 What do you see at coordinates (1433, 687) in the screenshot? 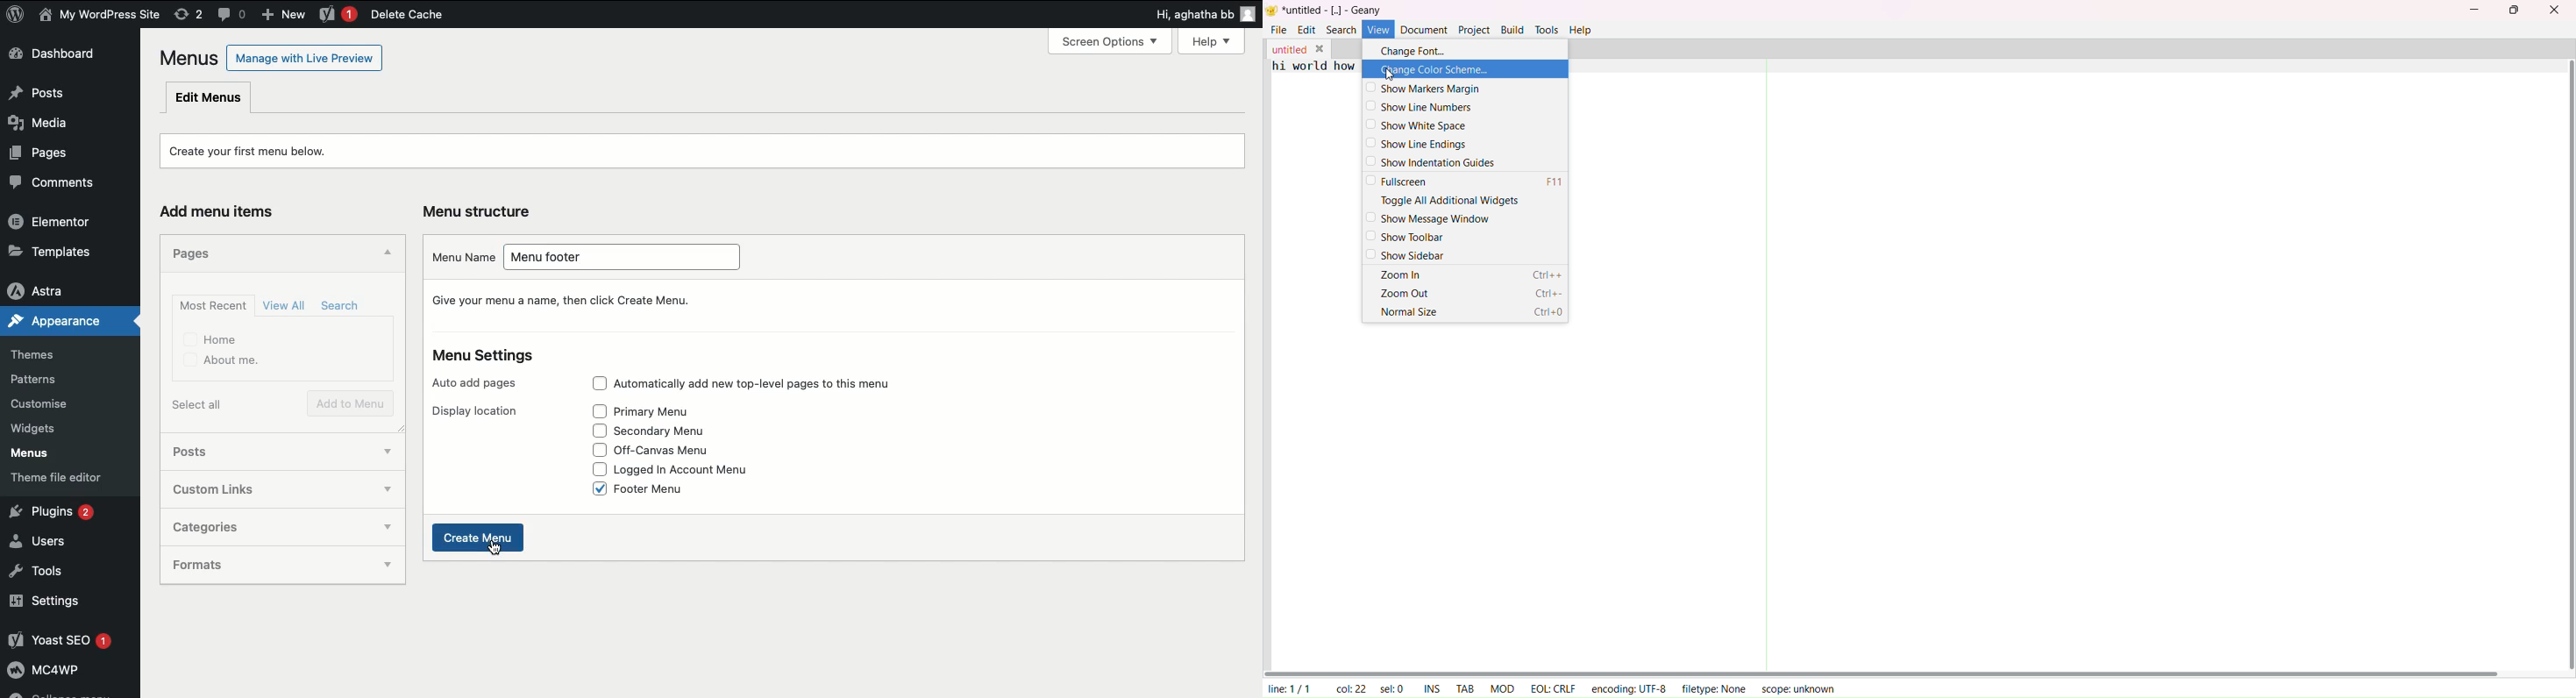
I see `ins` at bounding box center [1433, 687].